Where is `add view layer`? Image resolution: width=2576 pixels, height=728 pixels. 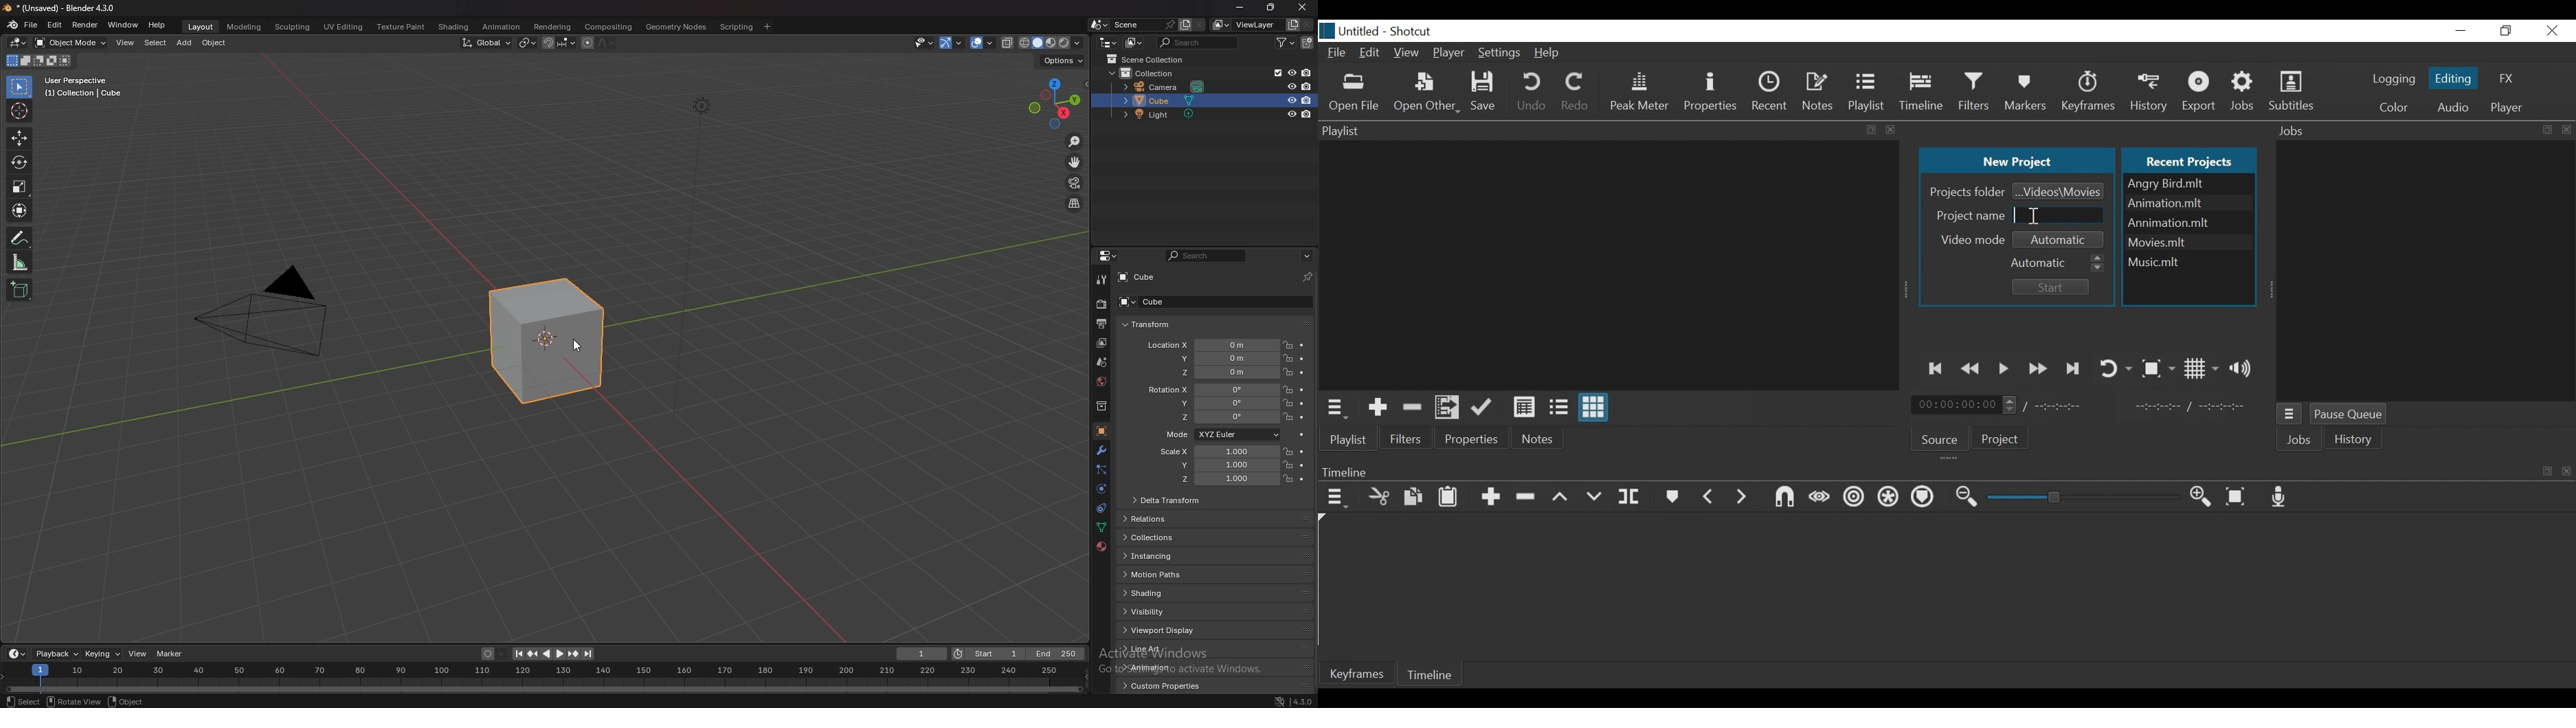
add view layer is located at coordinates (1293, 24).